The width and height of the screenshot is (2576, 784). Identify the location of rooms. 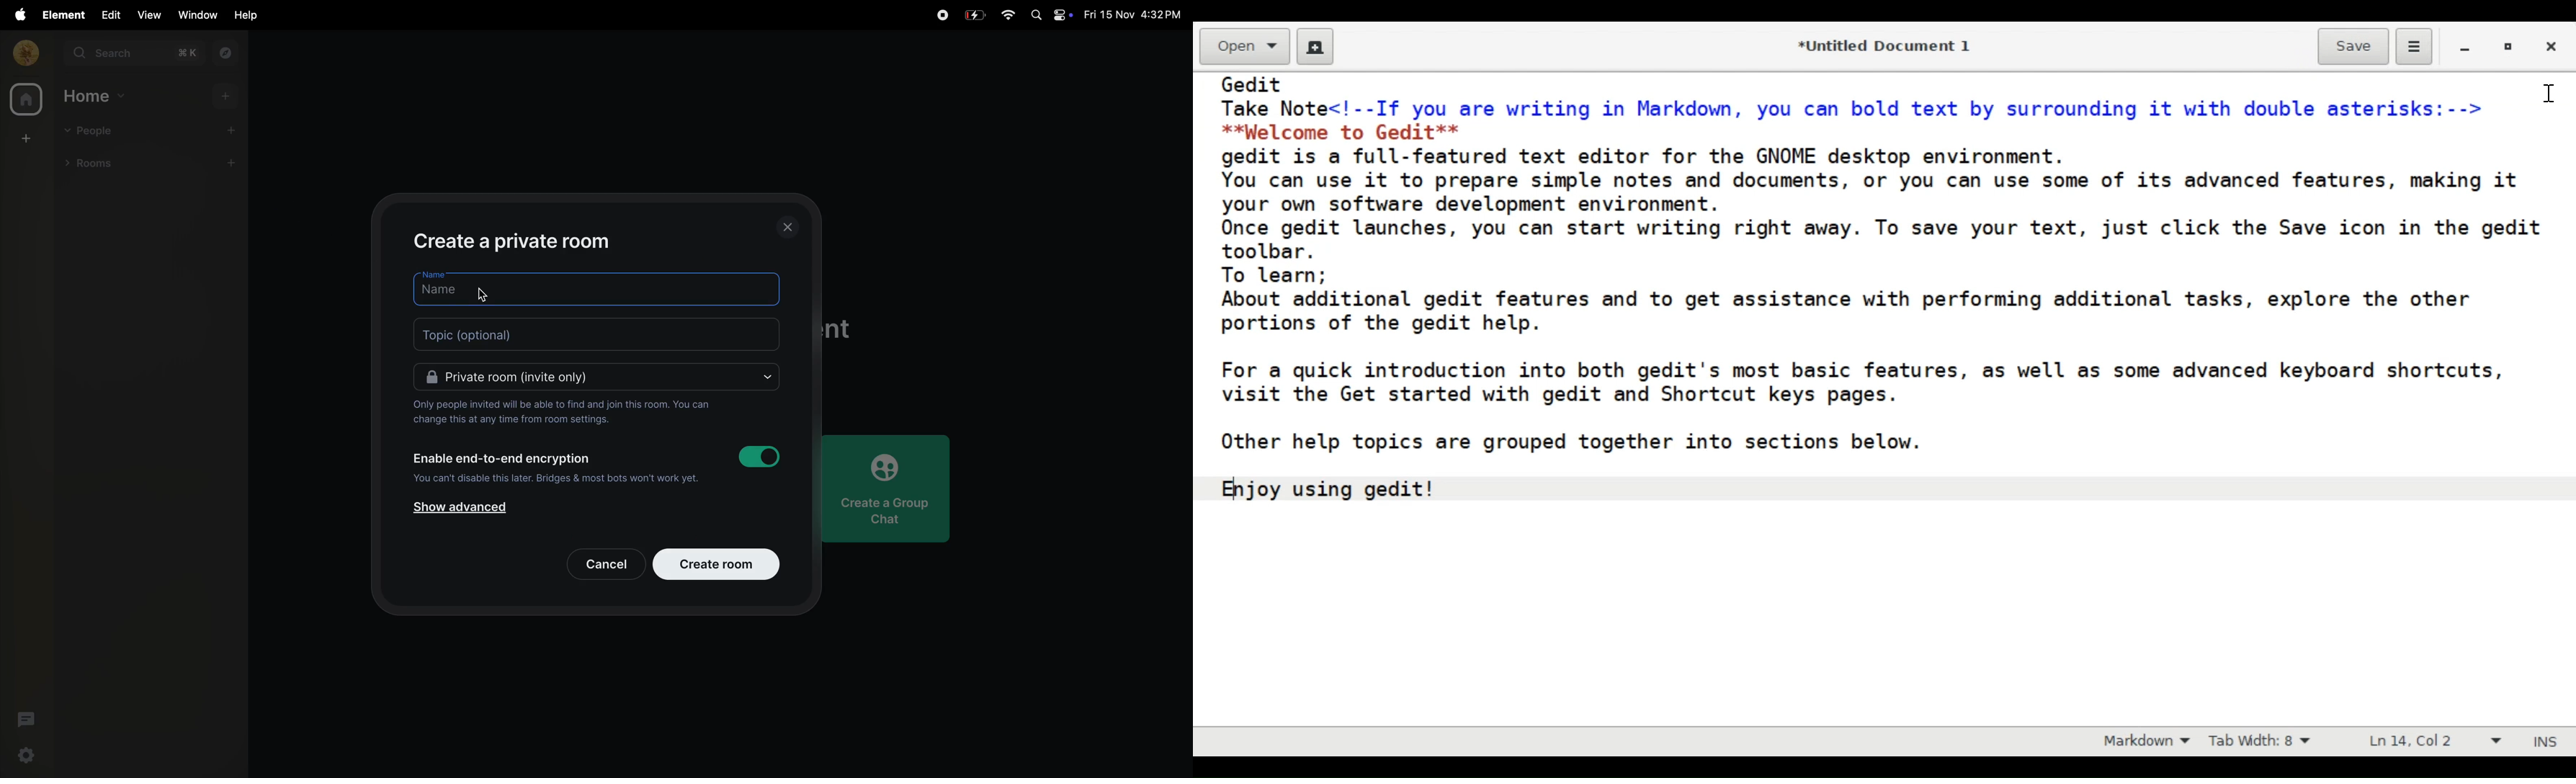
(99, 166).